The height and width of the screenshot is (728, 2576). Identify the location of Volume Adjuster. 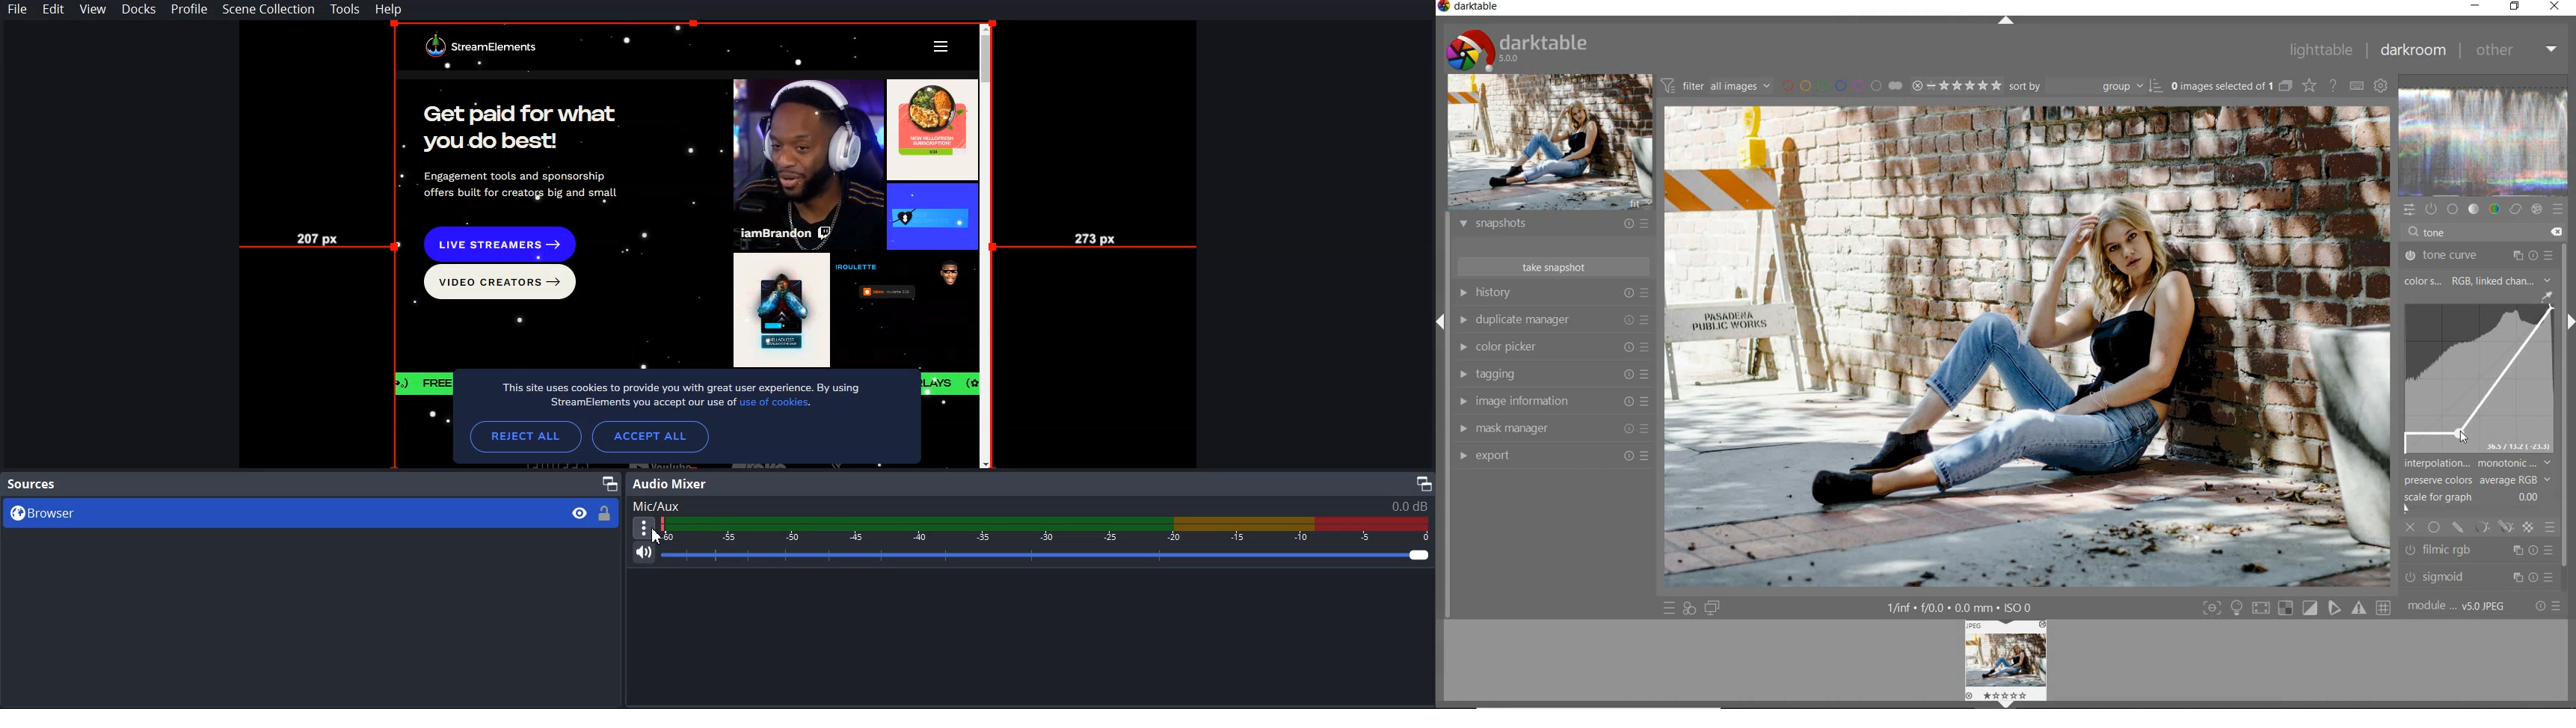
(1048, 554).